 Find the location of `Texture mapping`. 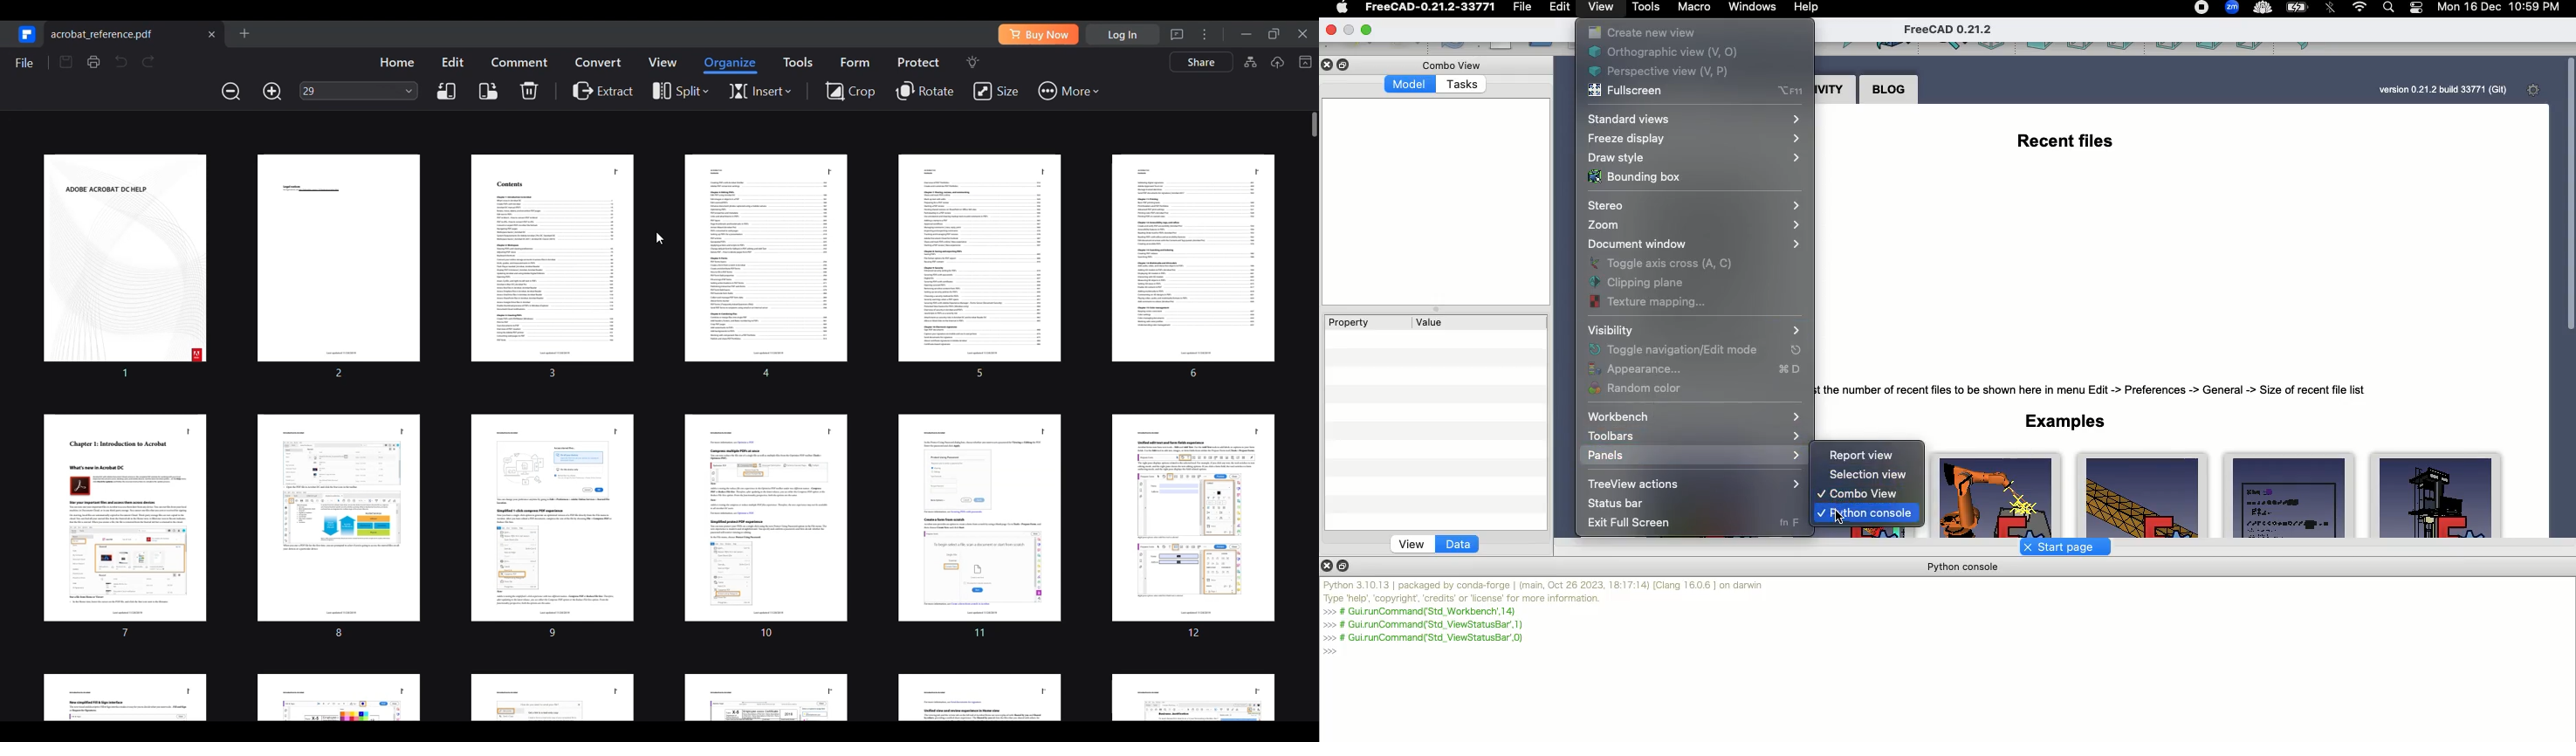

Texture mapping is located at coordinates (1647, 303).